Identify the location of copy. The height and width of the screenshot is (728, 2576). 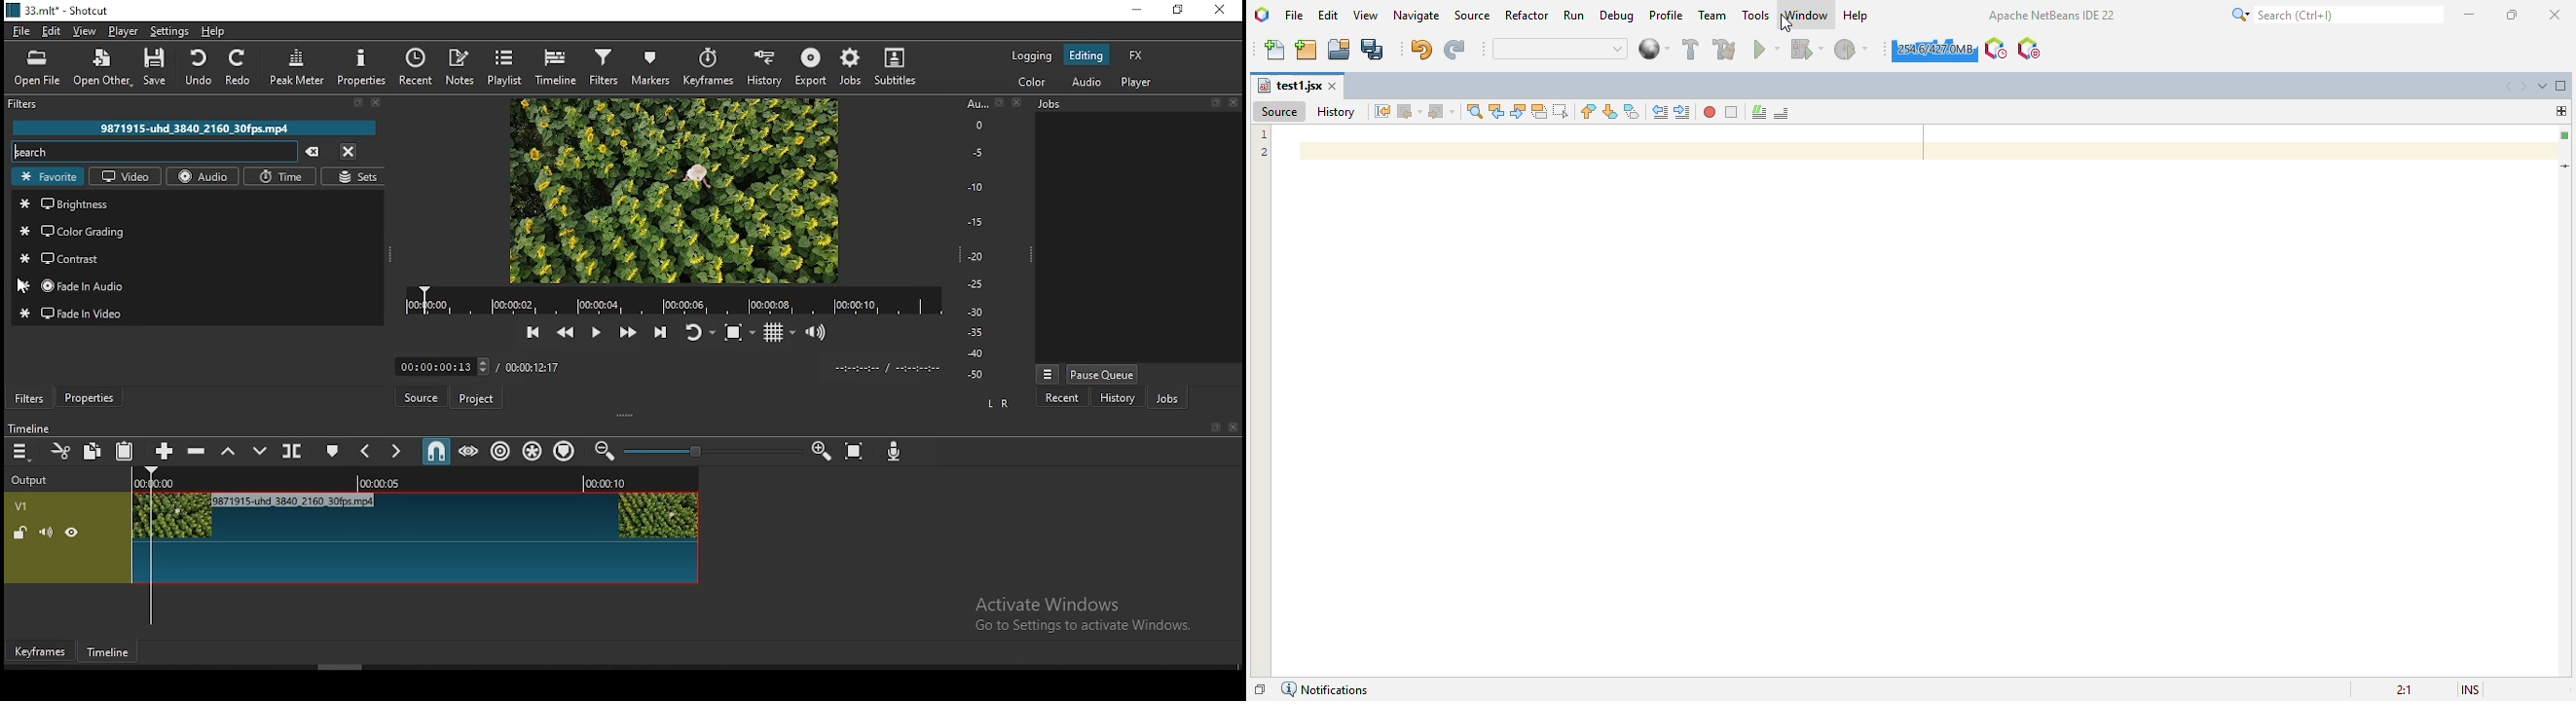
(92, 453).